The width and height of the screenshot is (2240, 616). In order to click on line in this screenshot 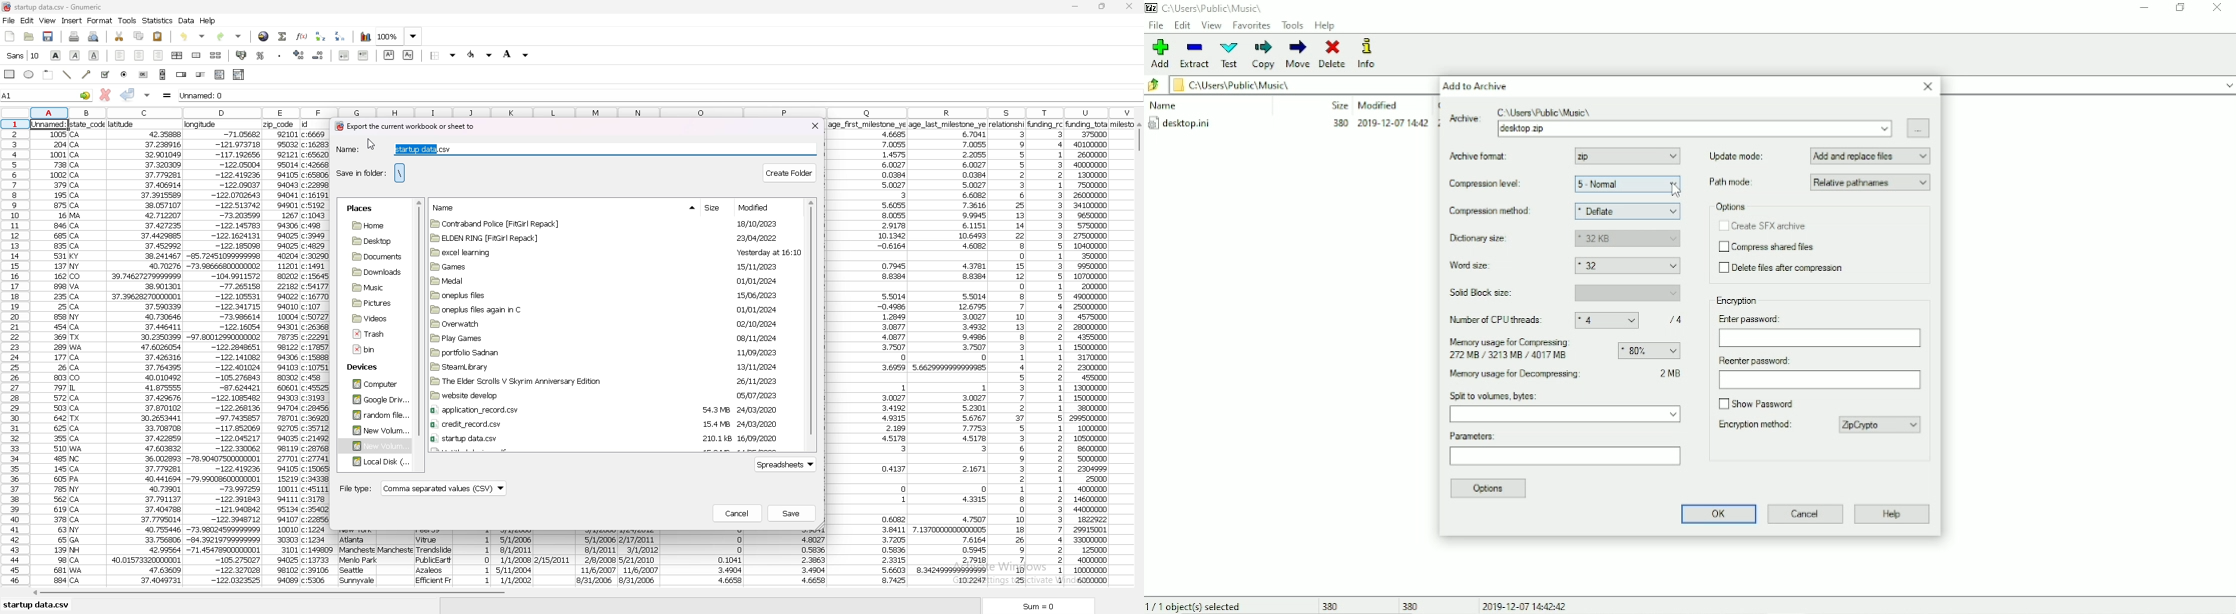, I will do `click(69, 74)`.